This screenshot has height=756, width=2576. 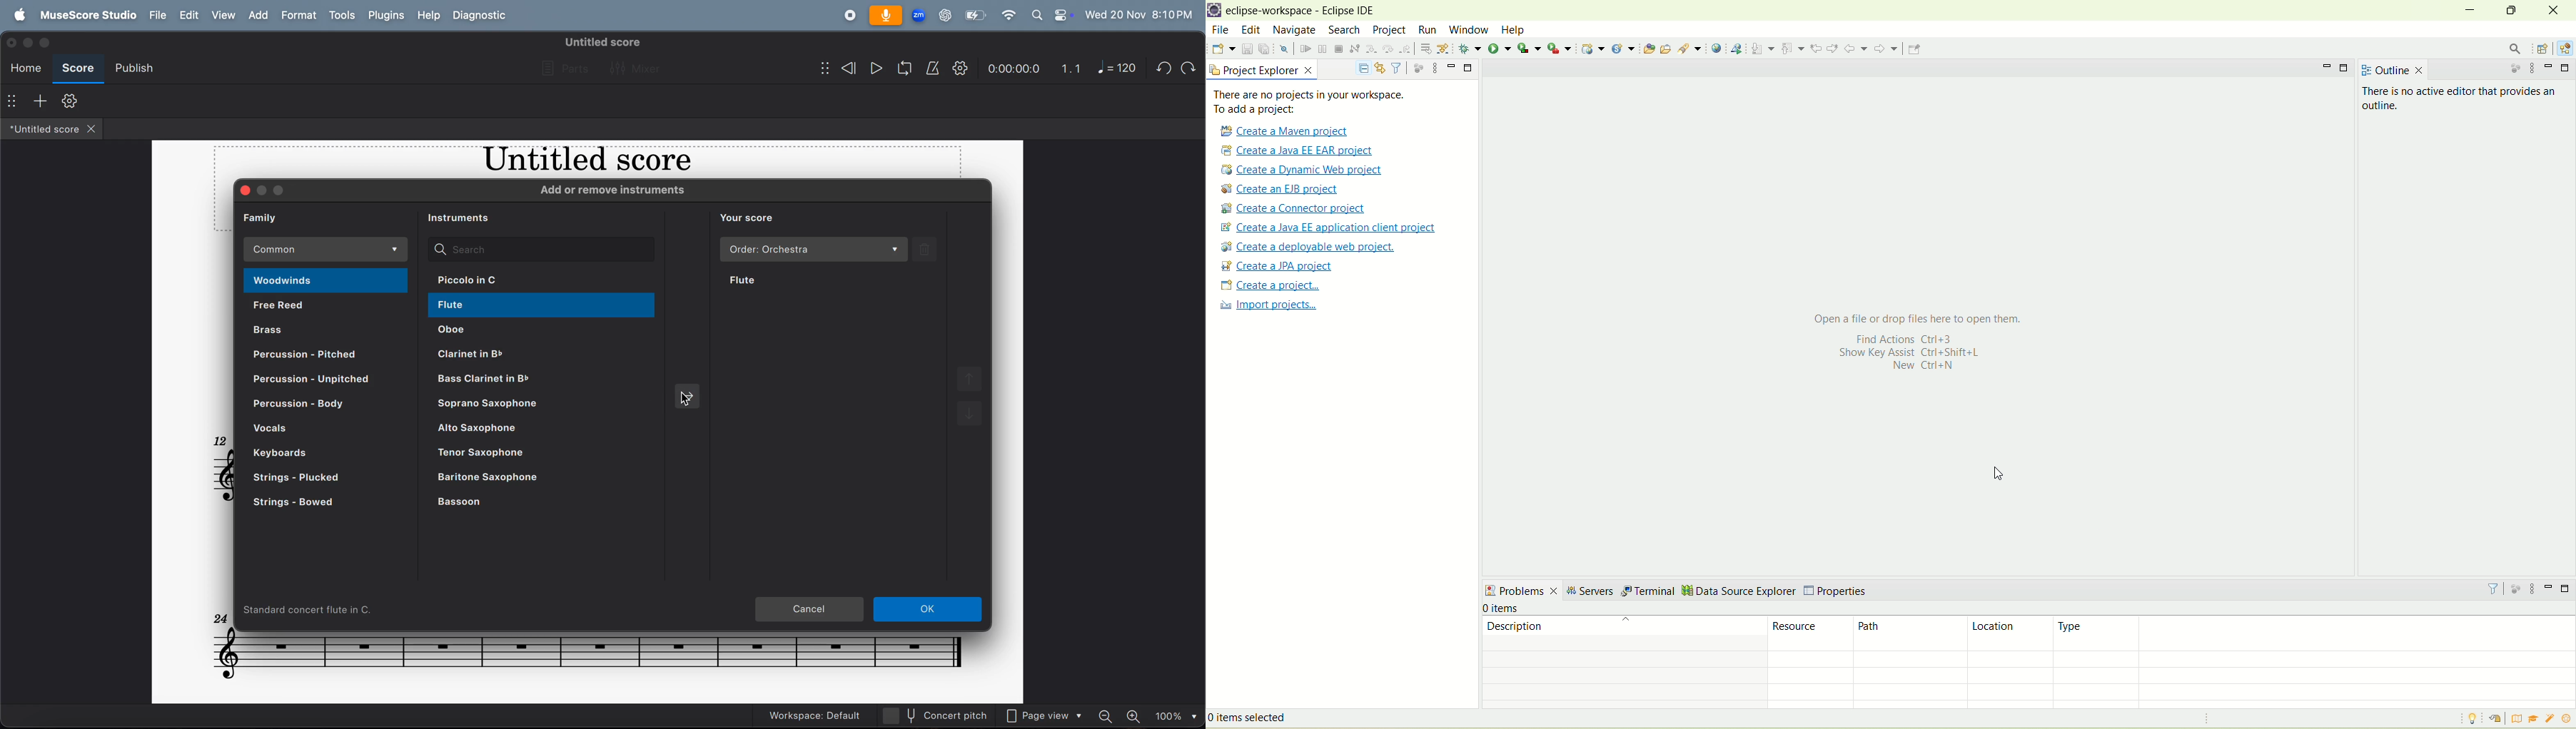 What do you see at coordinates (1592, 590) in the screenshot?
I see `servers` at bounding box center [1592, 590].